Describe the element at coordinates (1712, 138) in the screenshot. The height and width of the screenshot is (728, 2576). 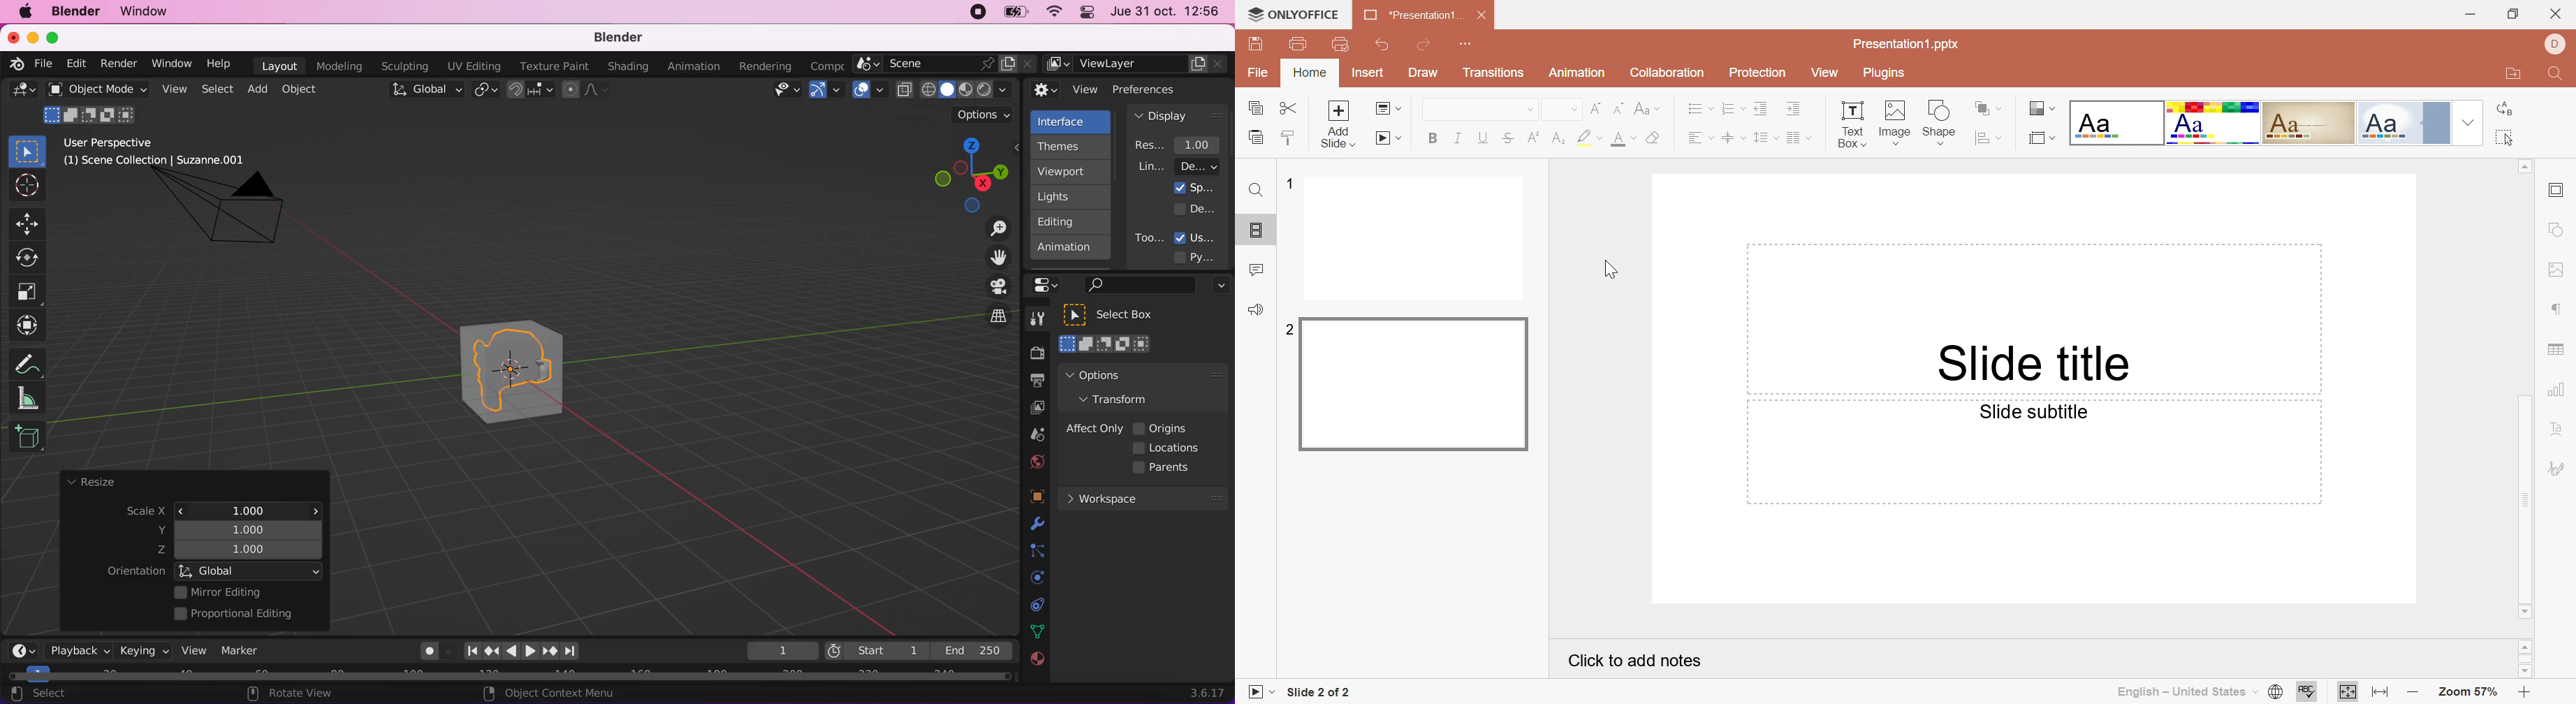
I see `Drop Down` at that location.